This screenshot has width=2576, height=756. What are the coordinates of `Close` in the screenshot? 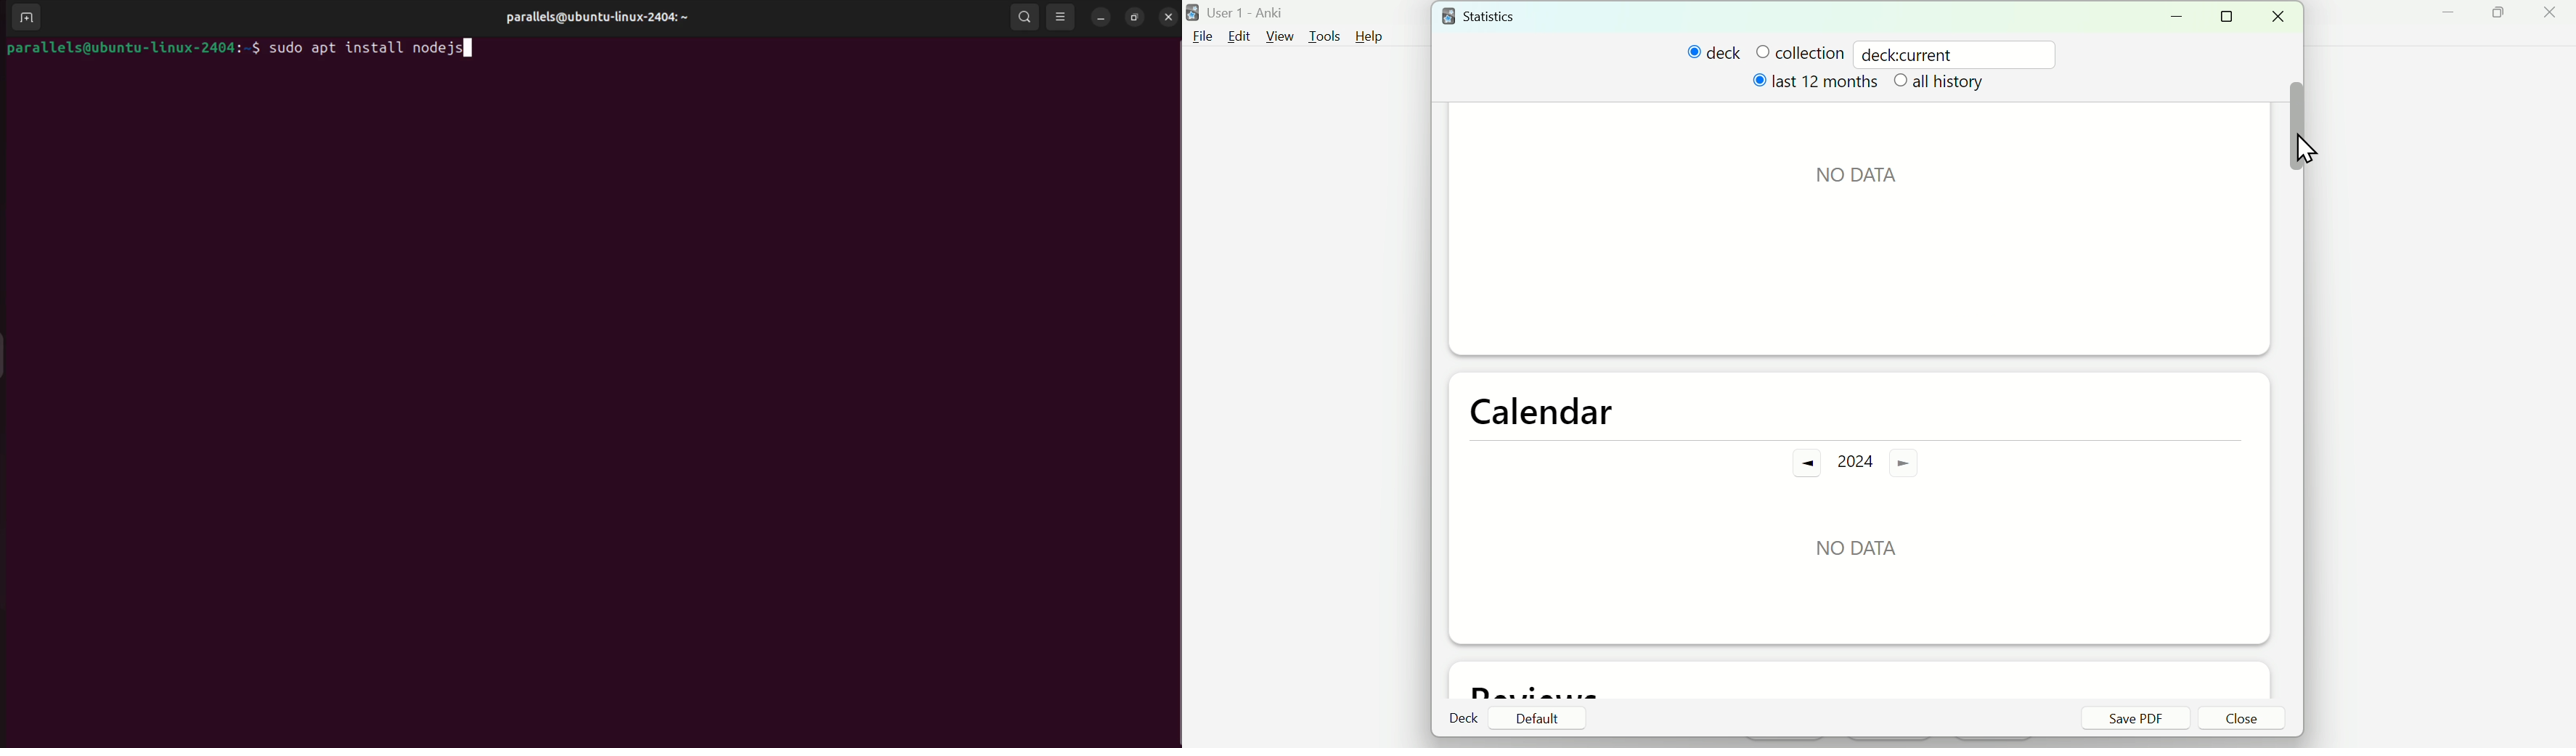 It's located at (2283, 17).